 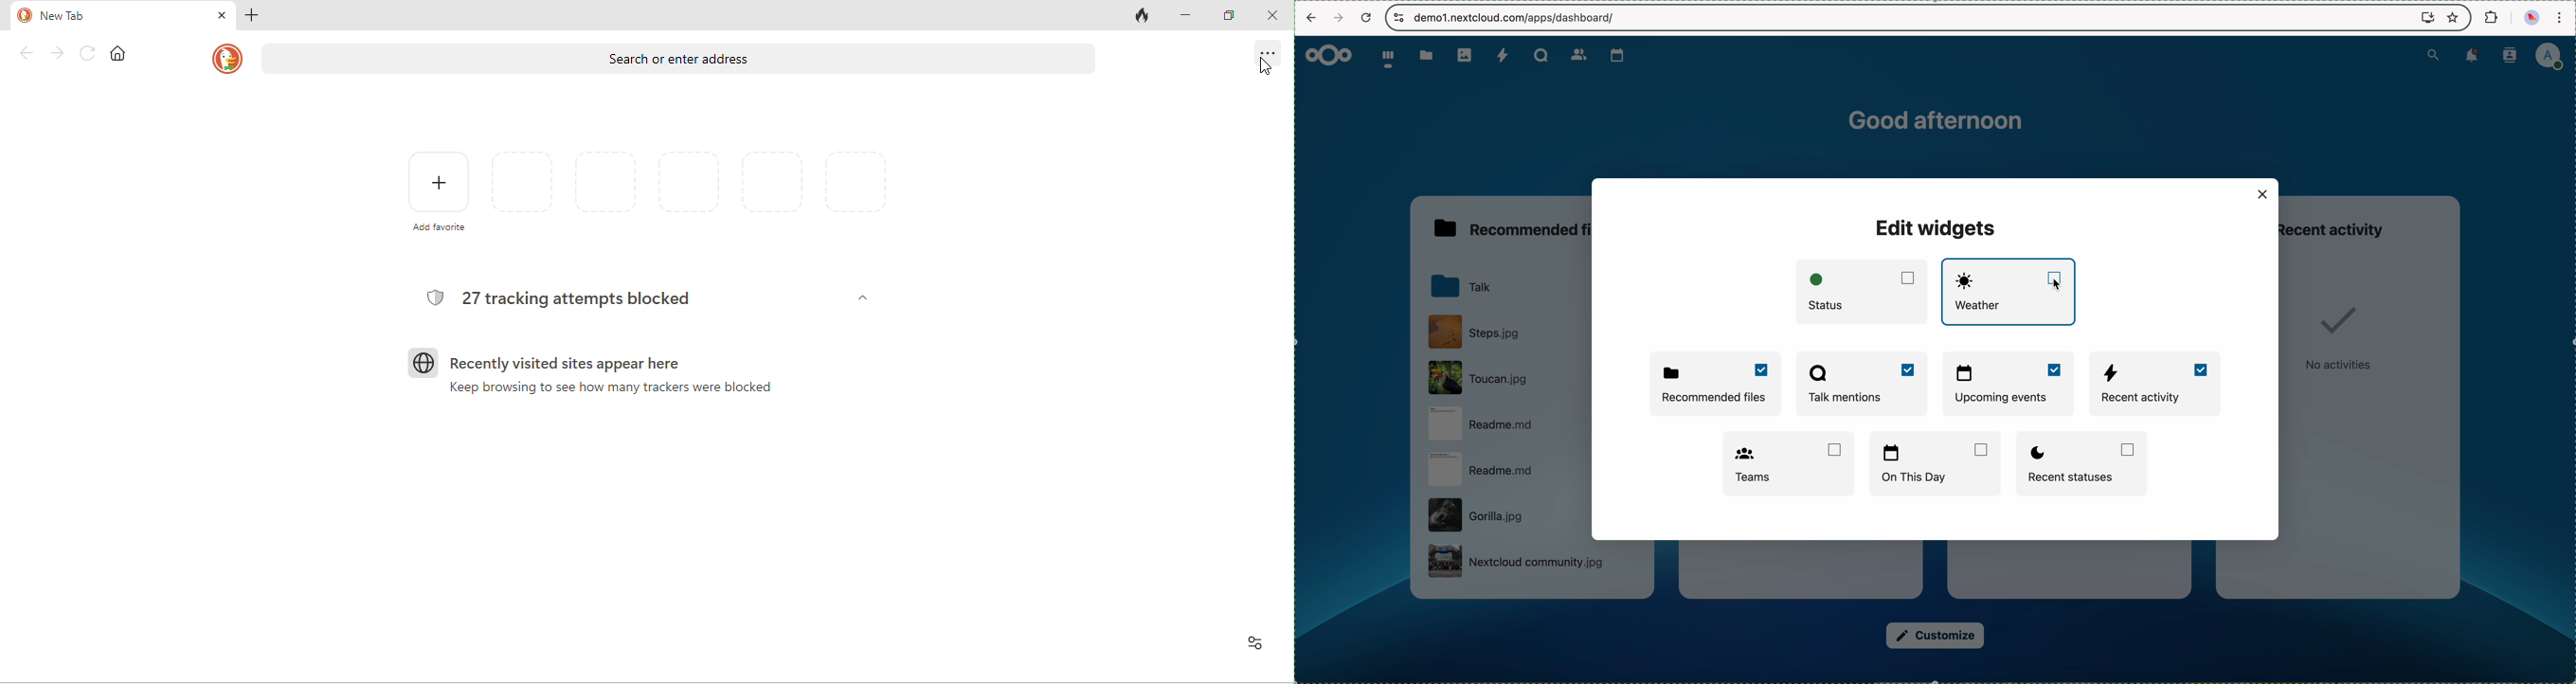 I want to click on click on weather, so click(x=2011, y=292).